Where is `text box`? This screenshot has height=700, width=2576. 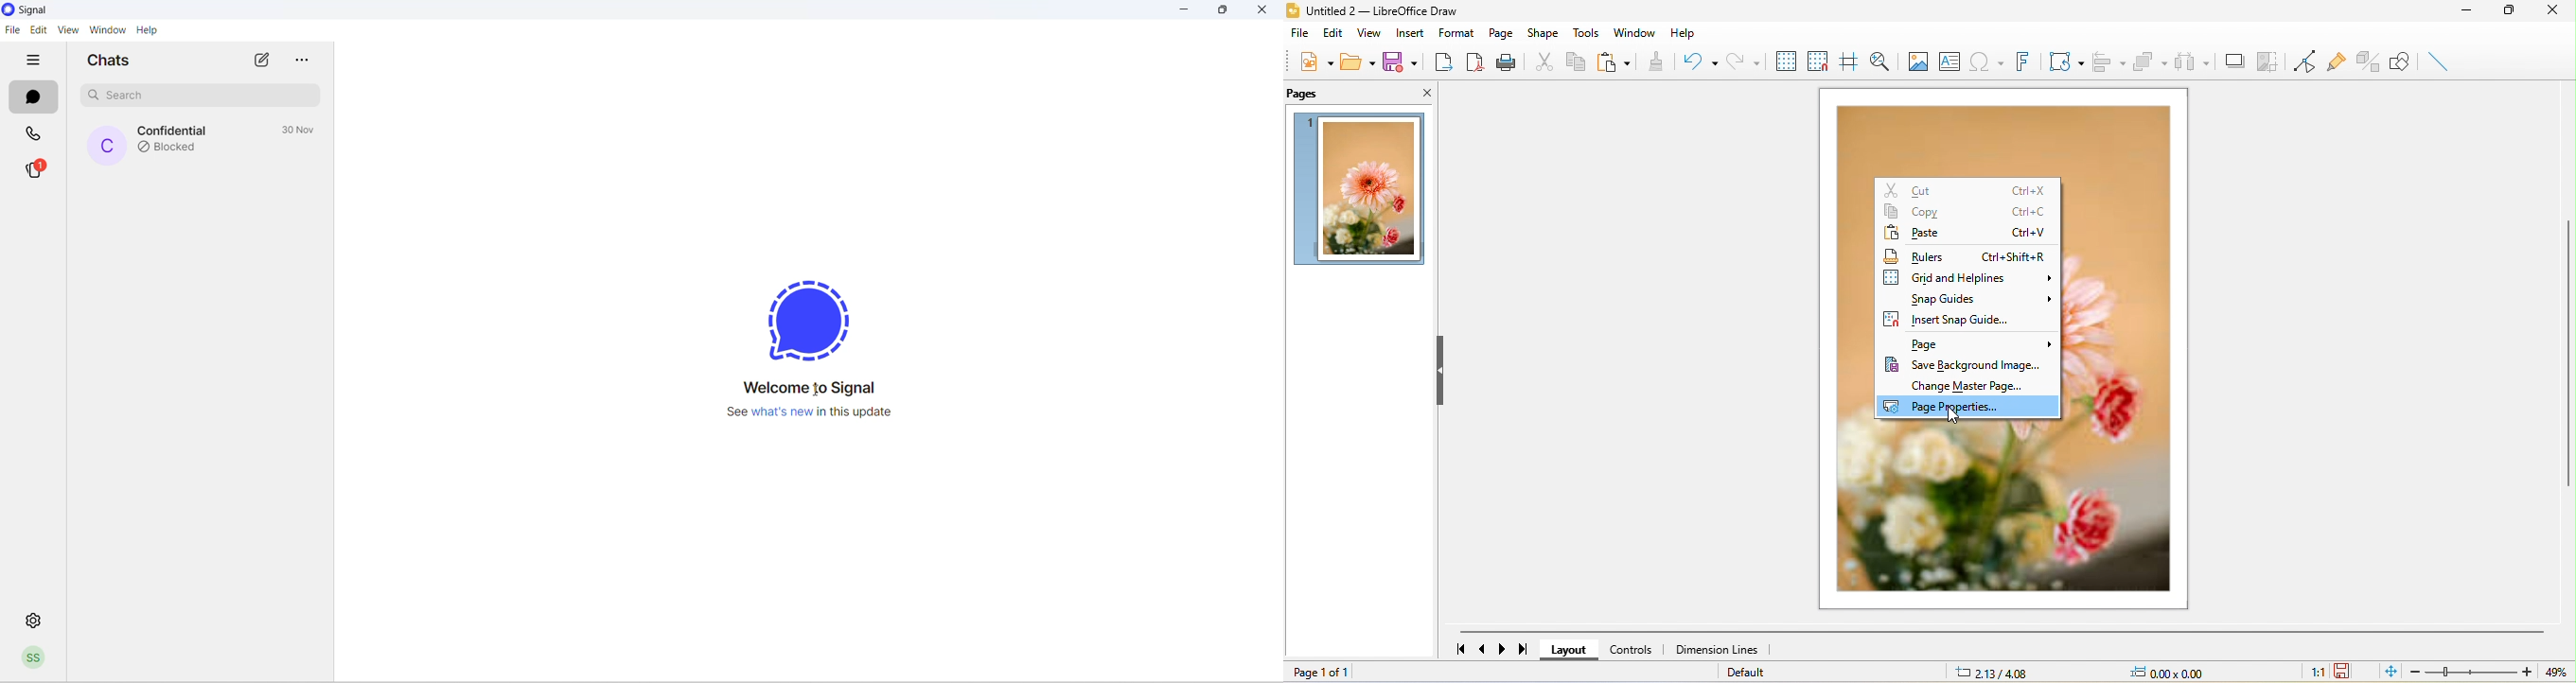 text box is located at coordinates (1956, 61).